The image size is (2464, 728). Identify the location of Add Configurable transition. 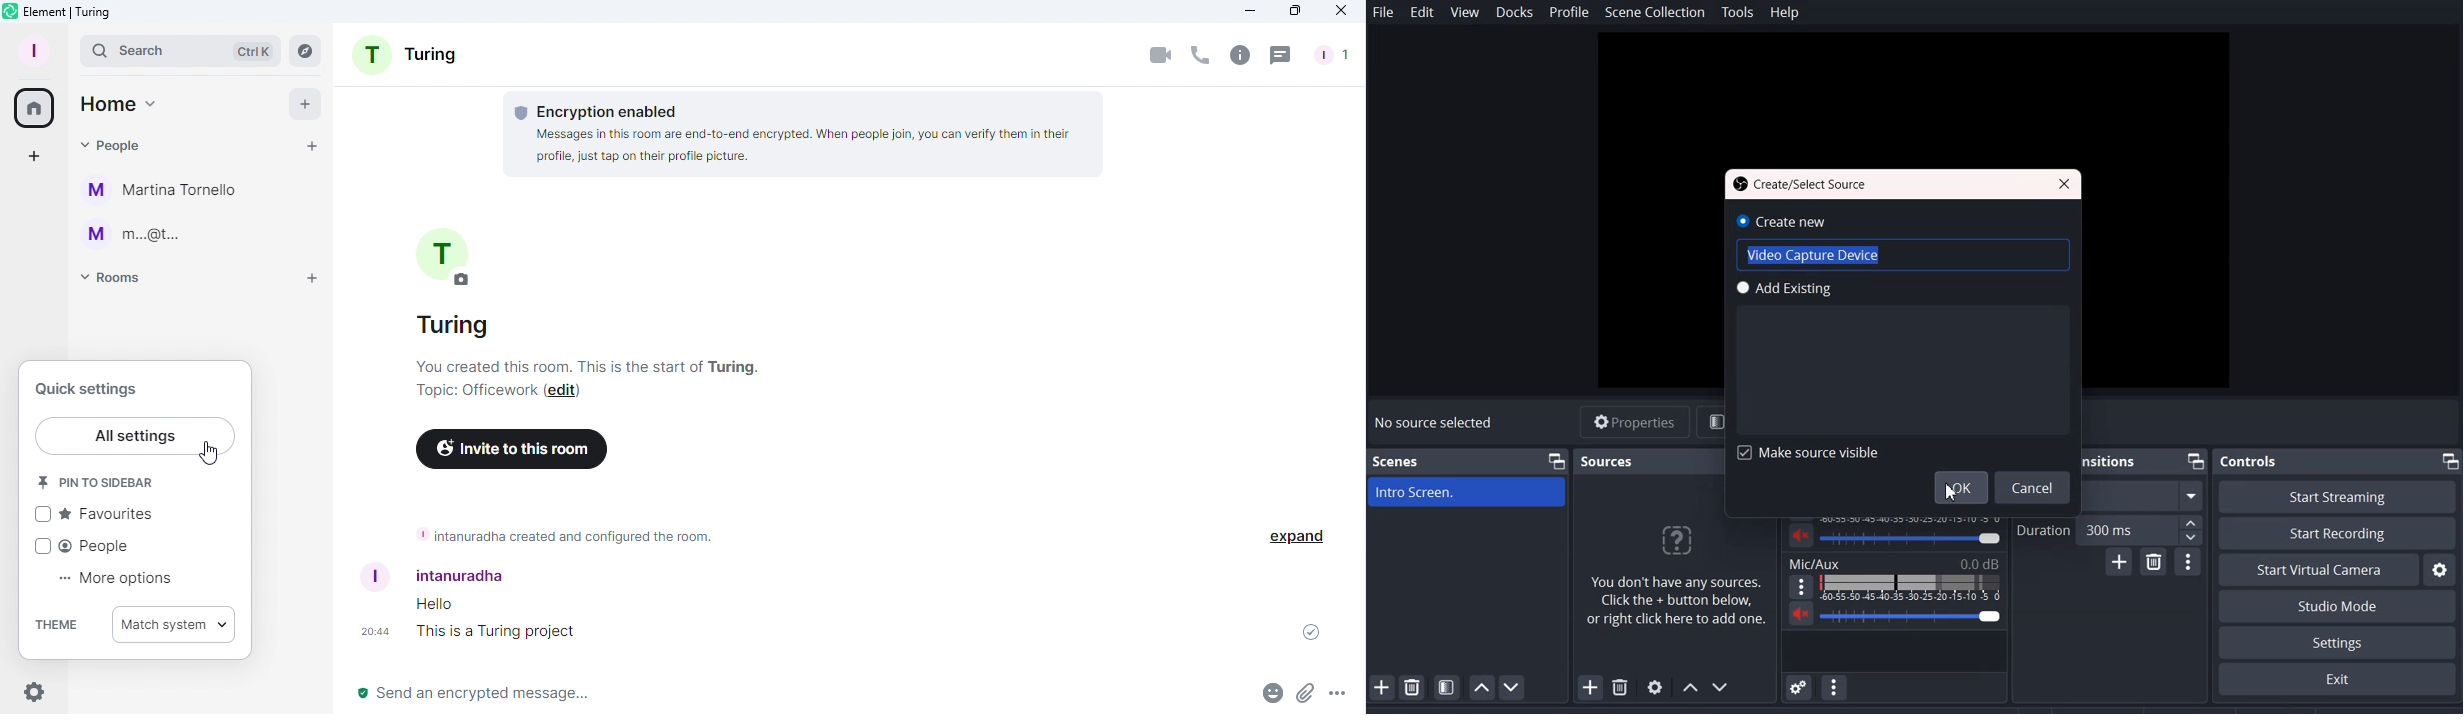
(2120, 562).